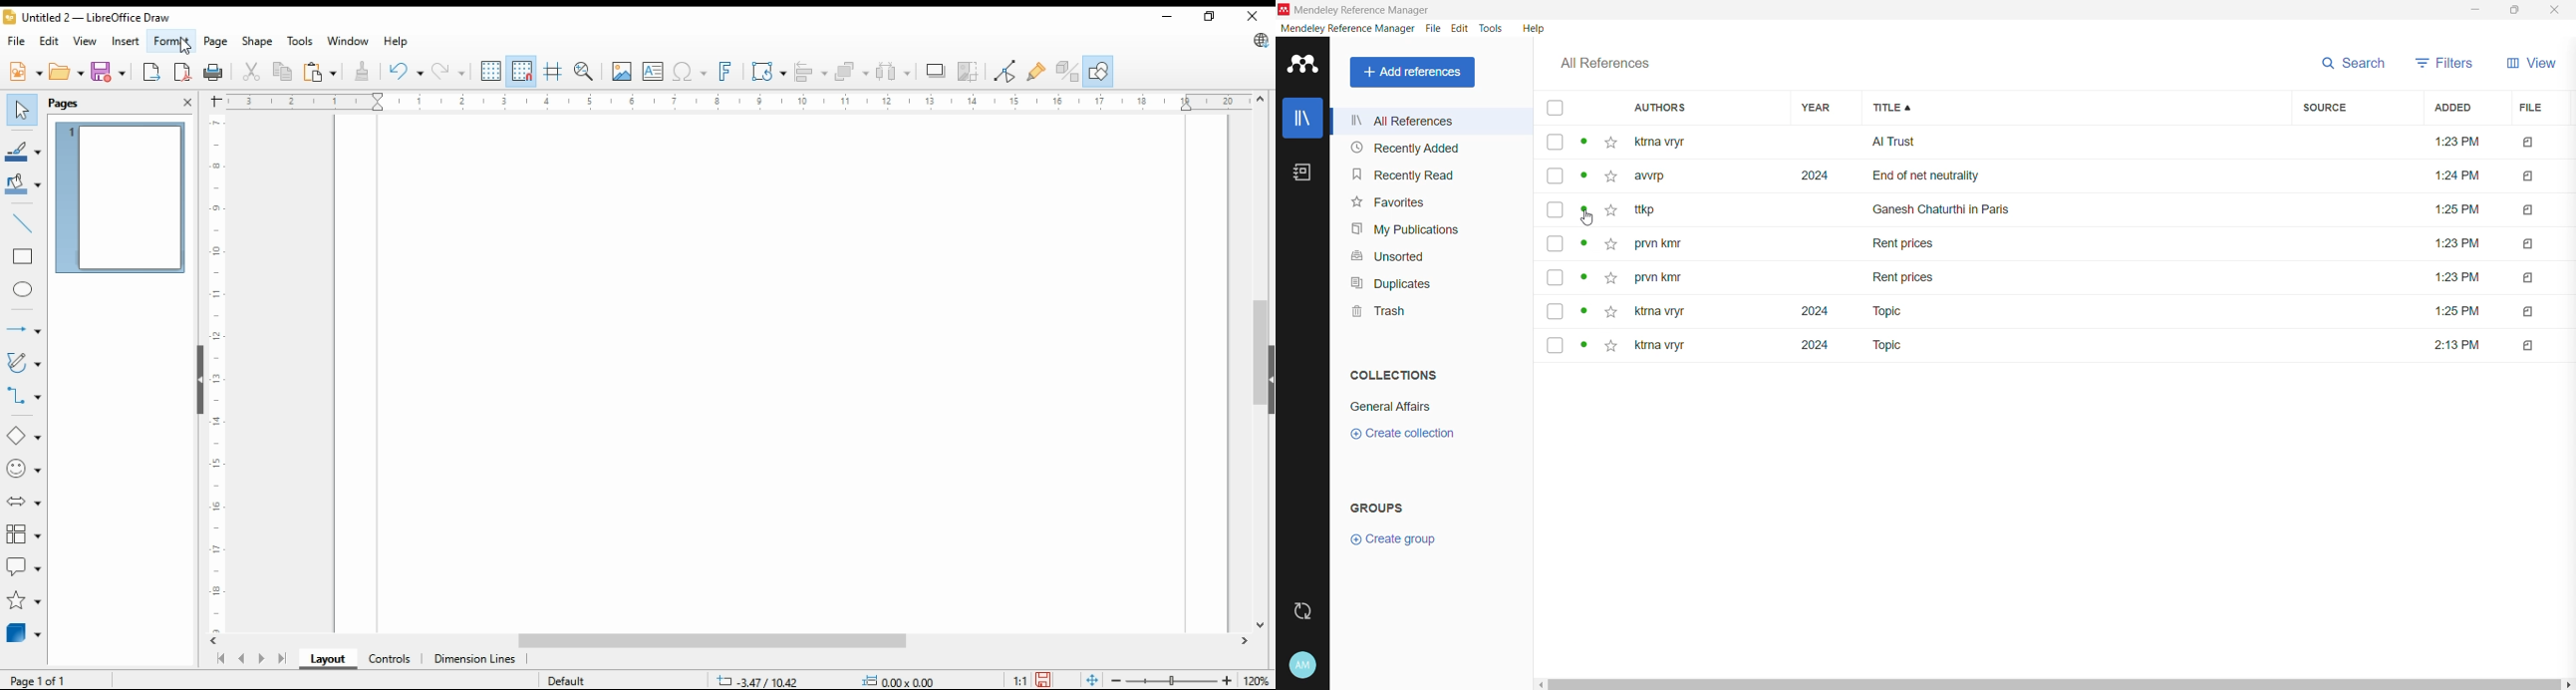 The width and height of the screenshot is (2576, 700). What do you see at coordinates (1170, 13) in the screenshot?
I see `minimize` at bounding box center [1170, 13].